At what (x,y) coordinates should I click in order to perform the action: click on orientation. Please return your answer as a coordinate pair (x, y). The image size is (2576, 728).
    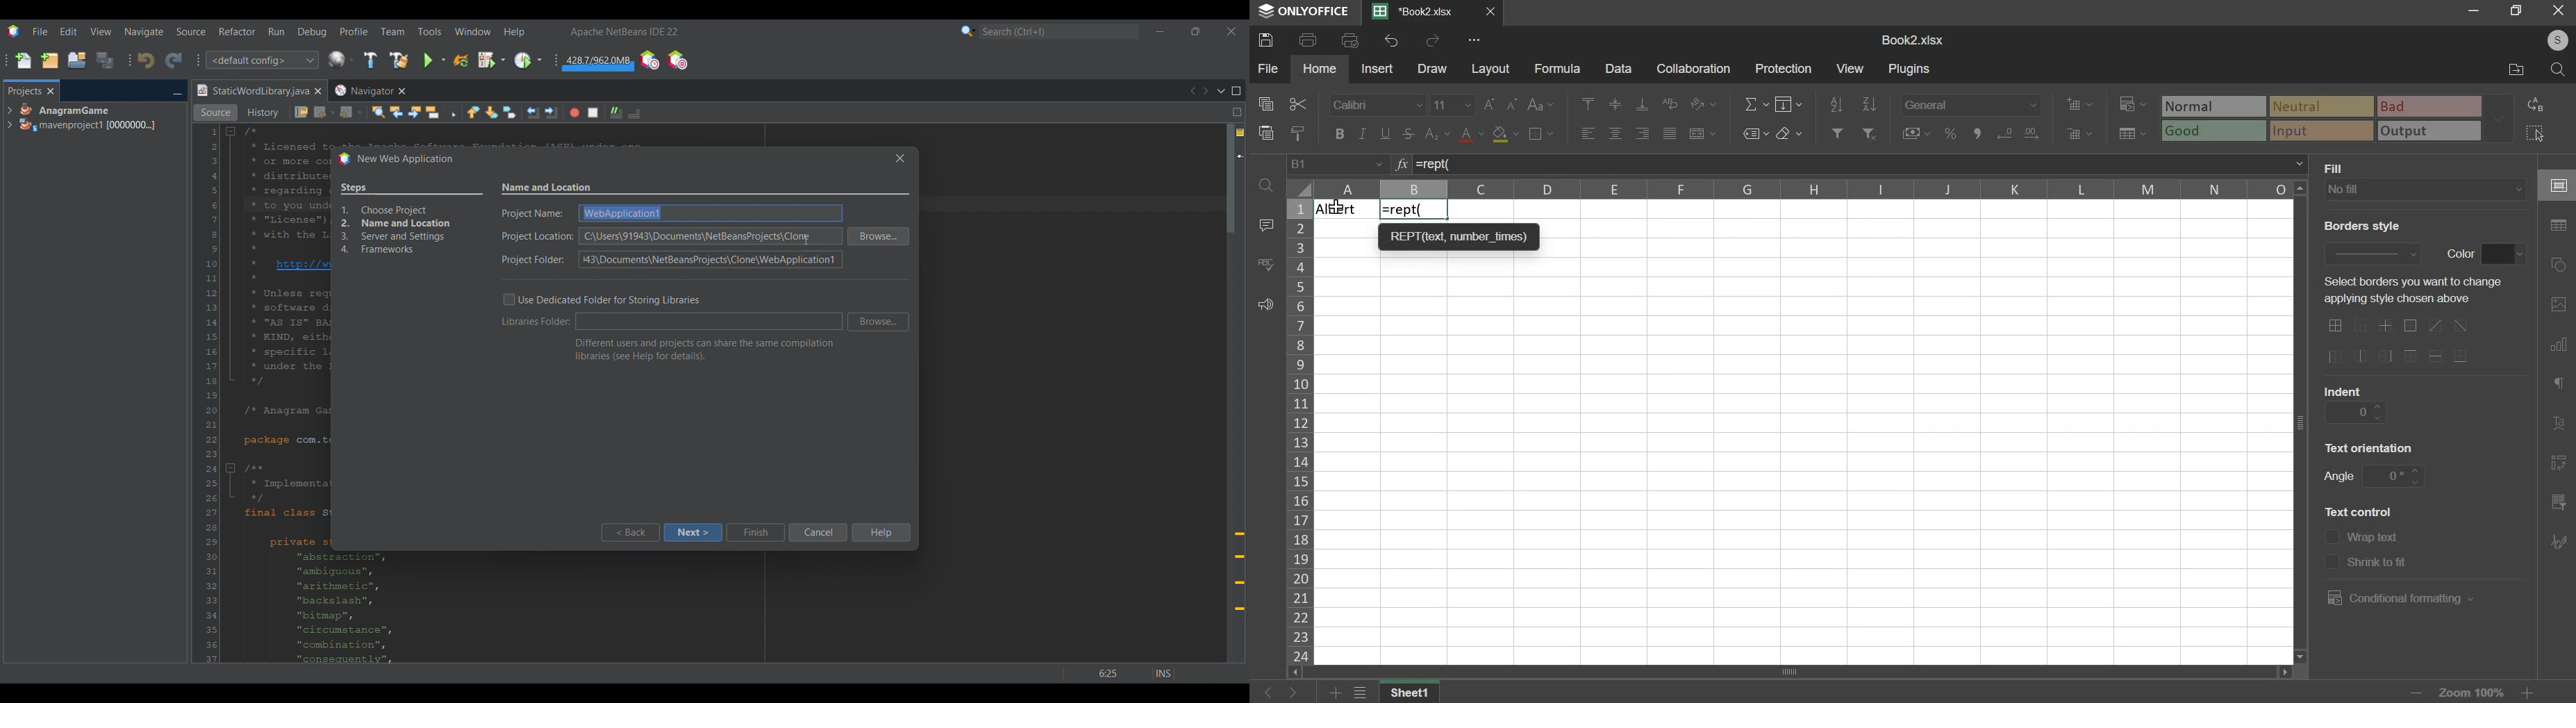
    Looking at the image, I should click on (2375, 449).